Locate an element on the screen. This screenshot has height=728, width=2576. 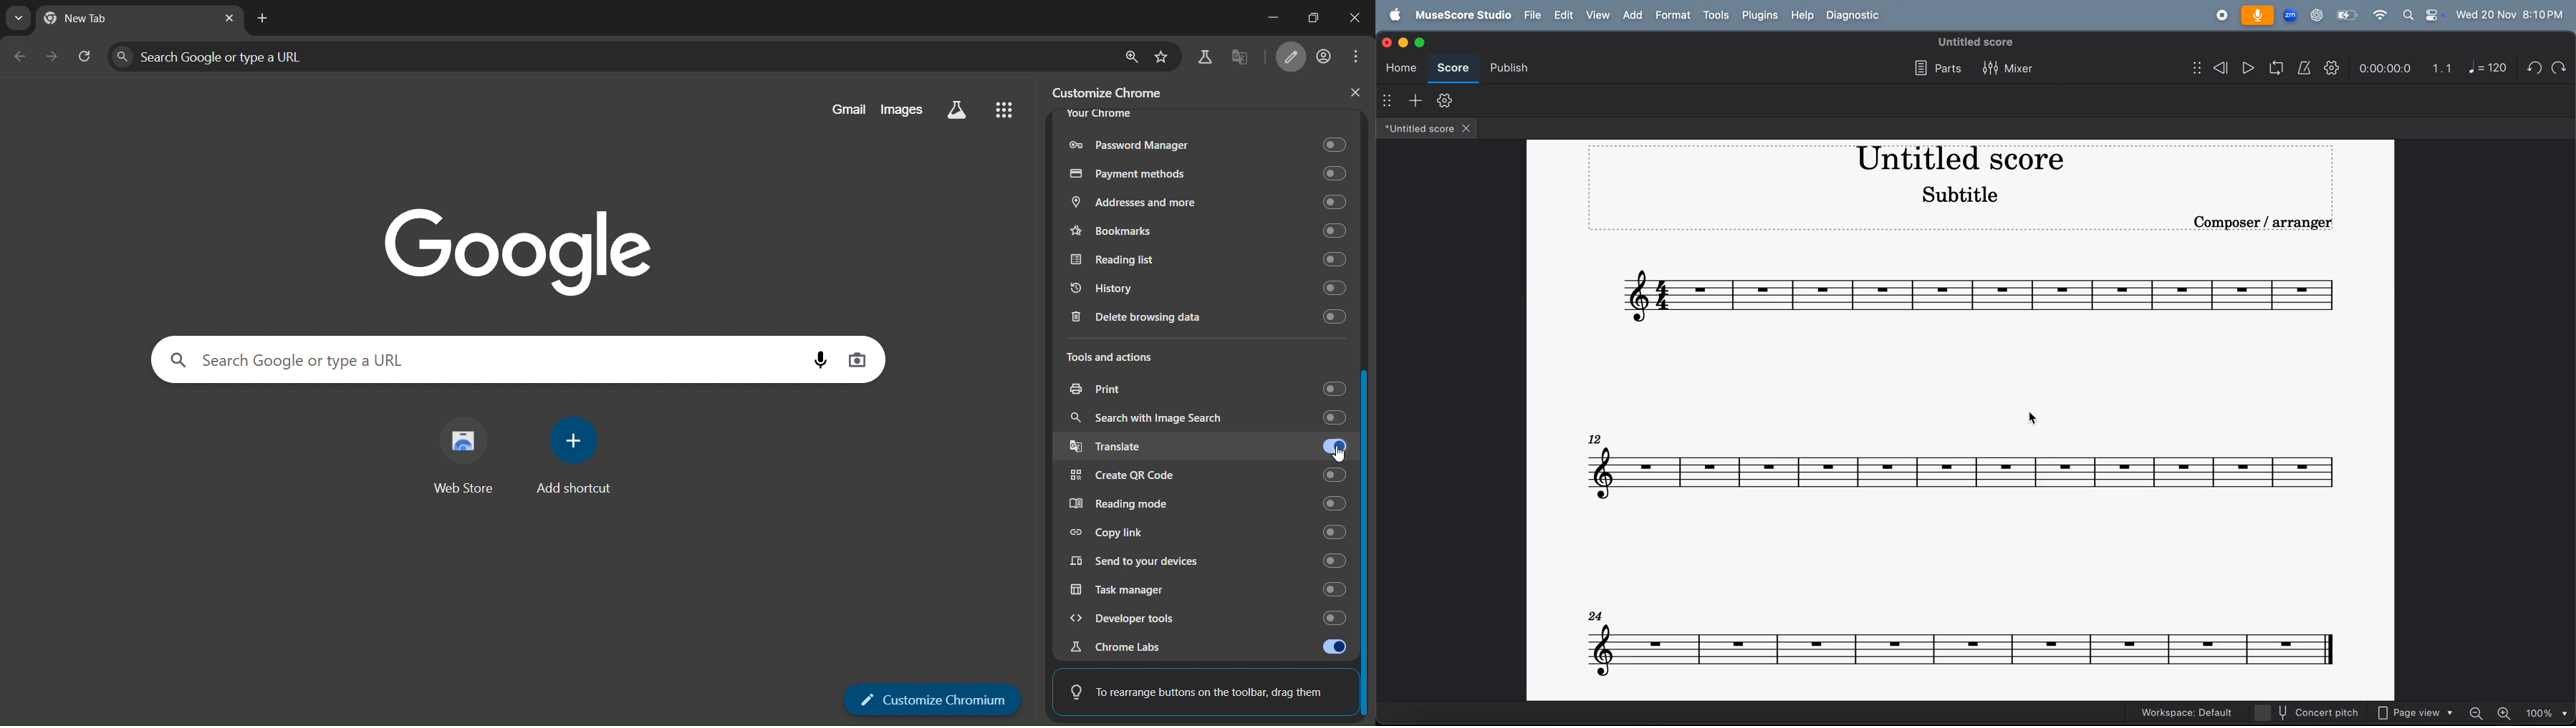
password manager is located at coordinates (1205, 143).